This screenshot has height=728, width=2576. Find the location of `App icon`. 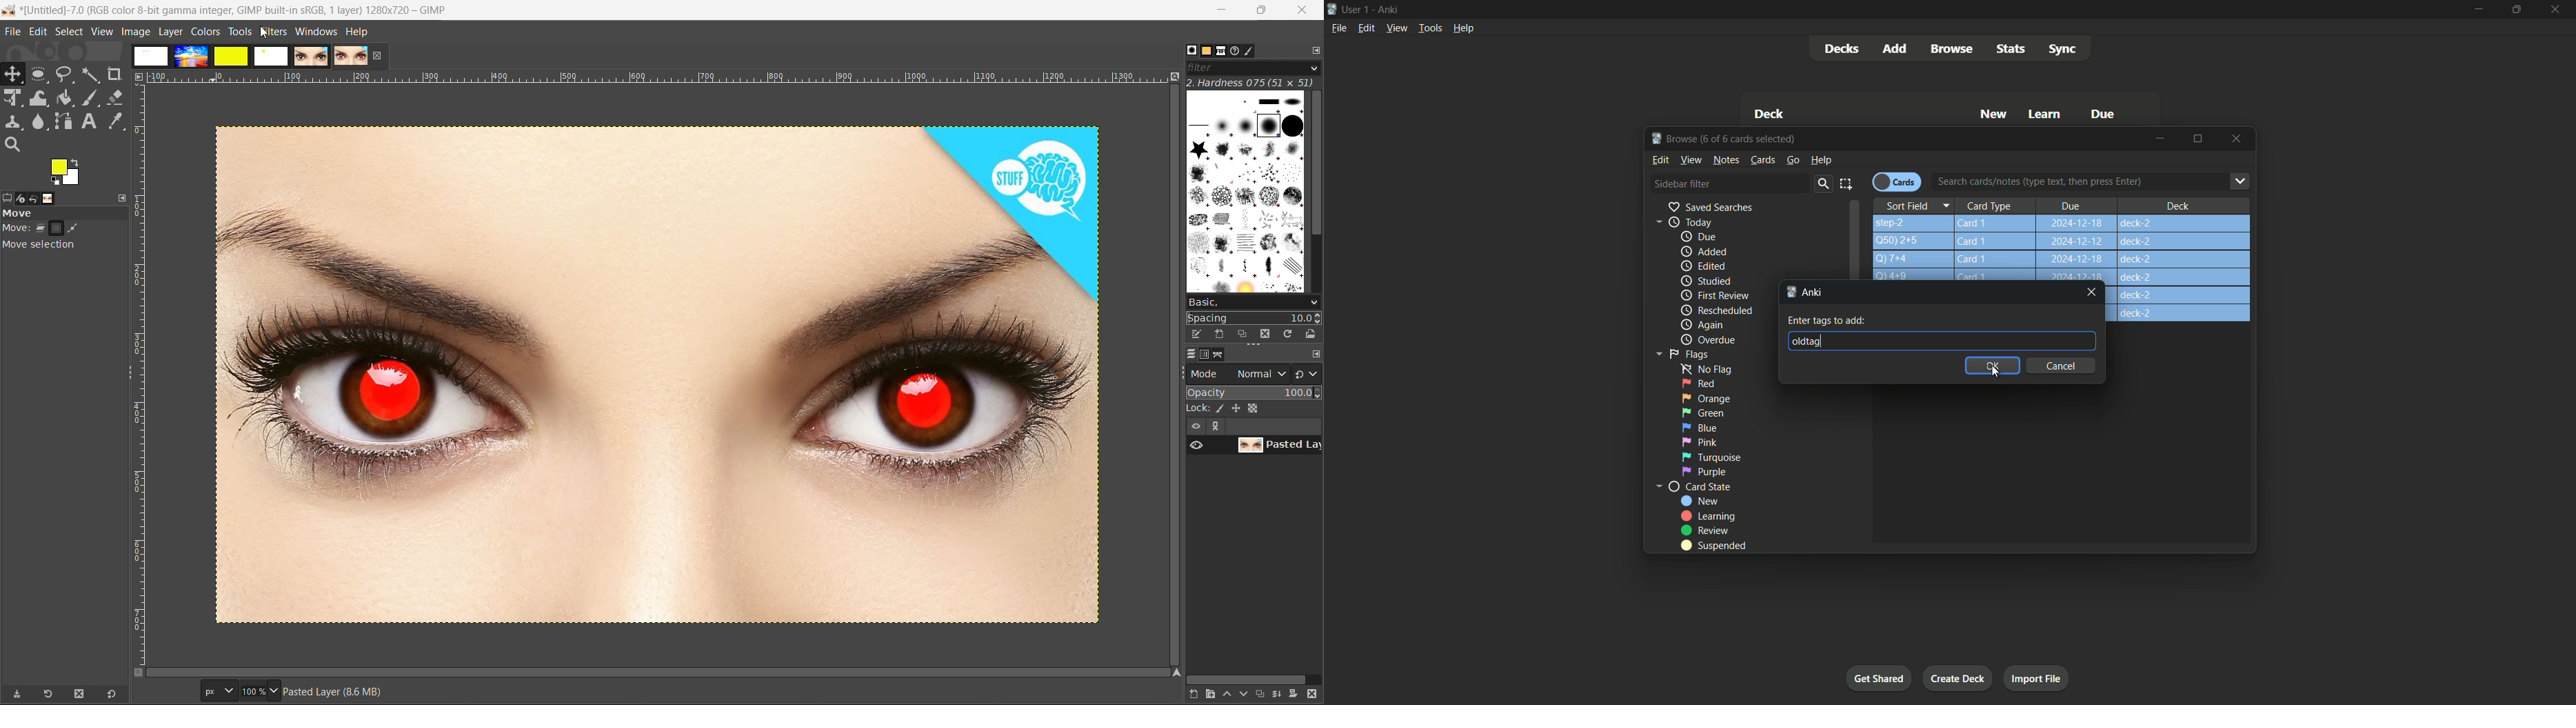

App icon is located at coordinates (1332, 9).